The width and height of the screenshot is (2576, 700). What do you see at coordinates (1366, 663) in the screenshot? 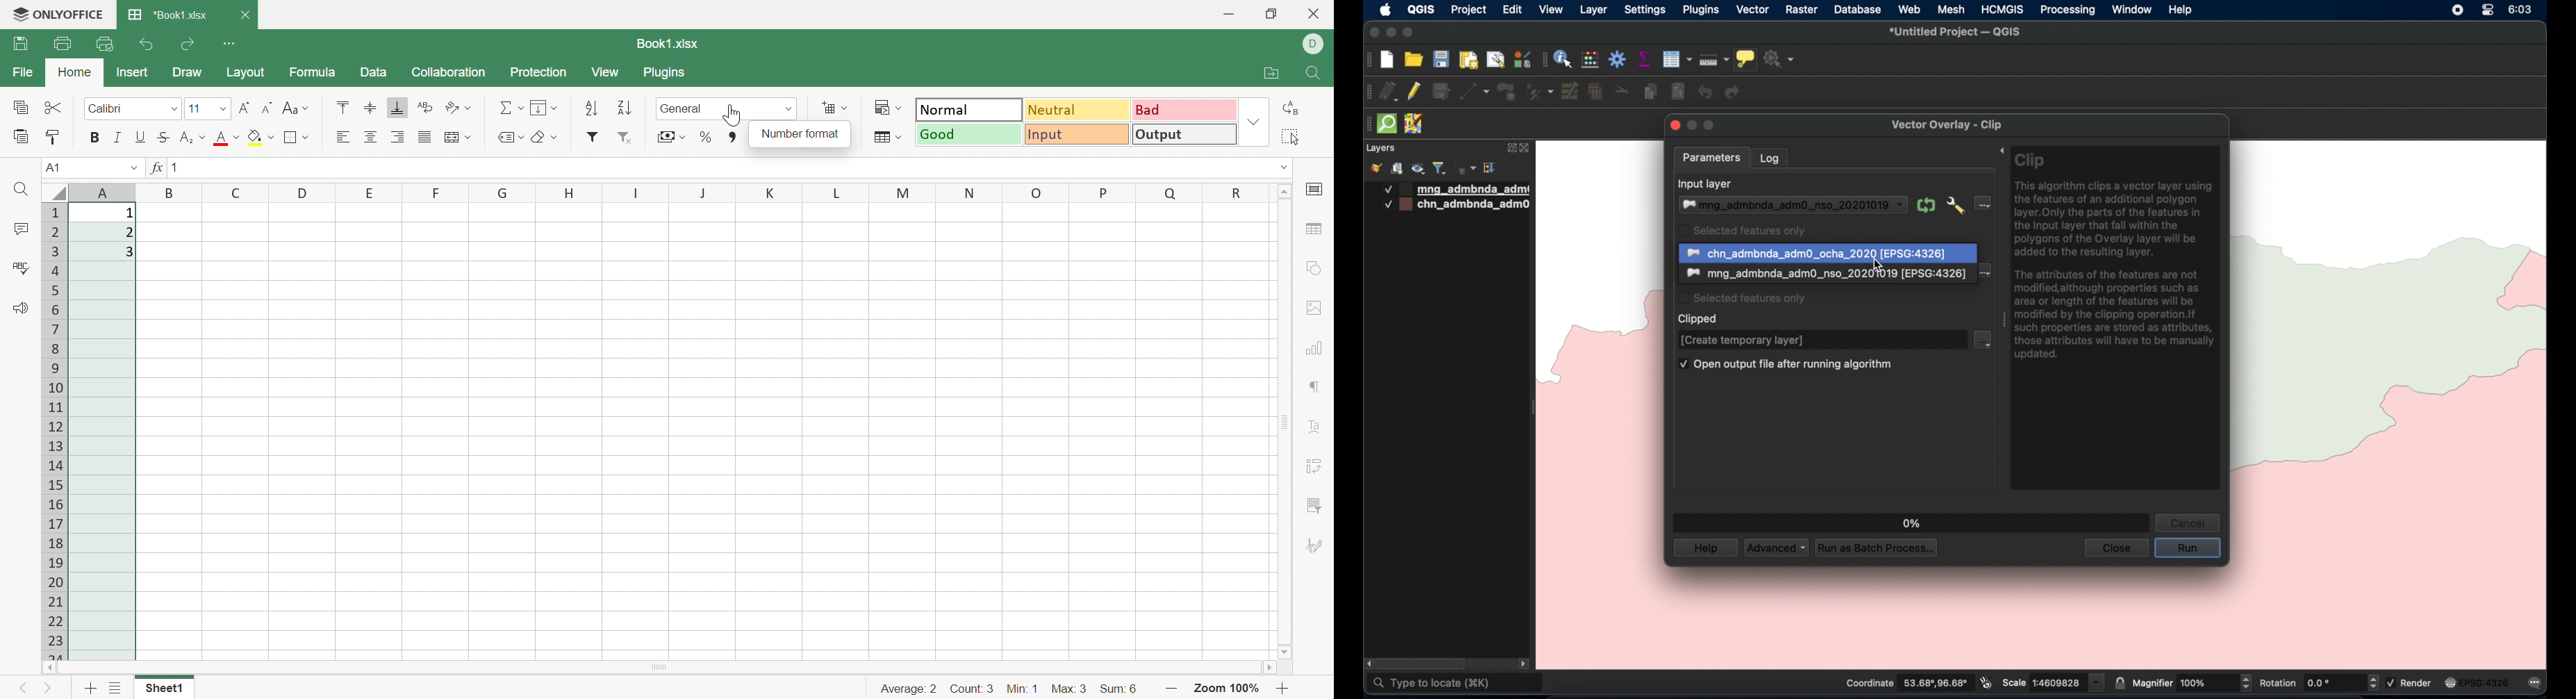
I see `scroll left arrow` at bounding box center [1366, 663].